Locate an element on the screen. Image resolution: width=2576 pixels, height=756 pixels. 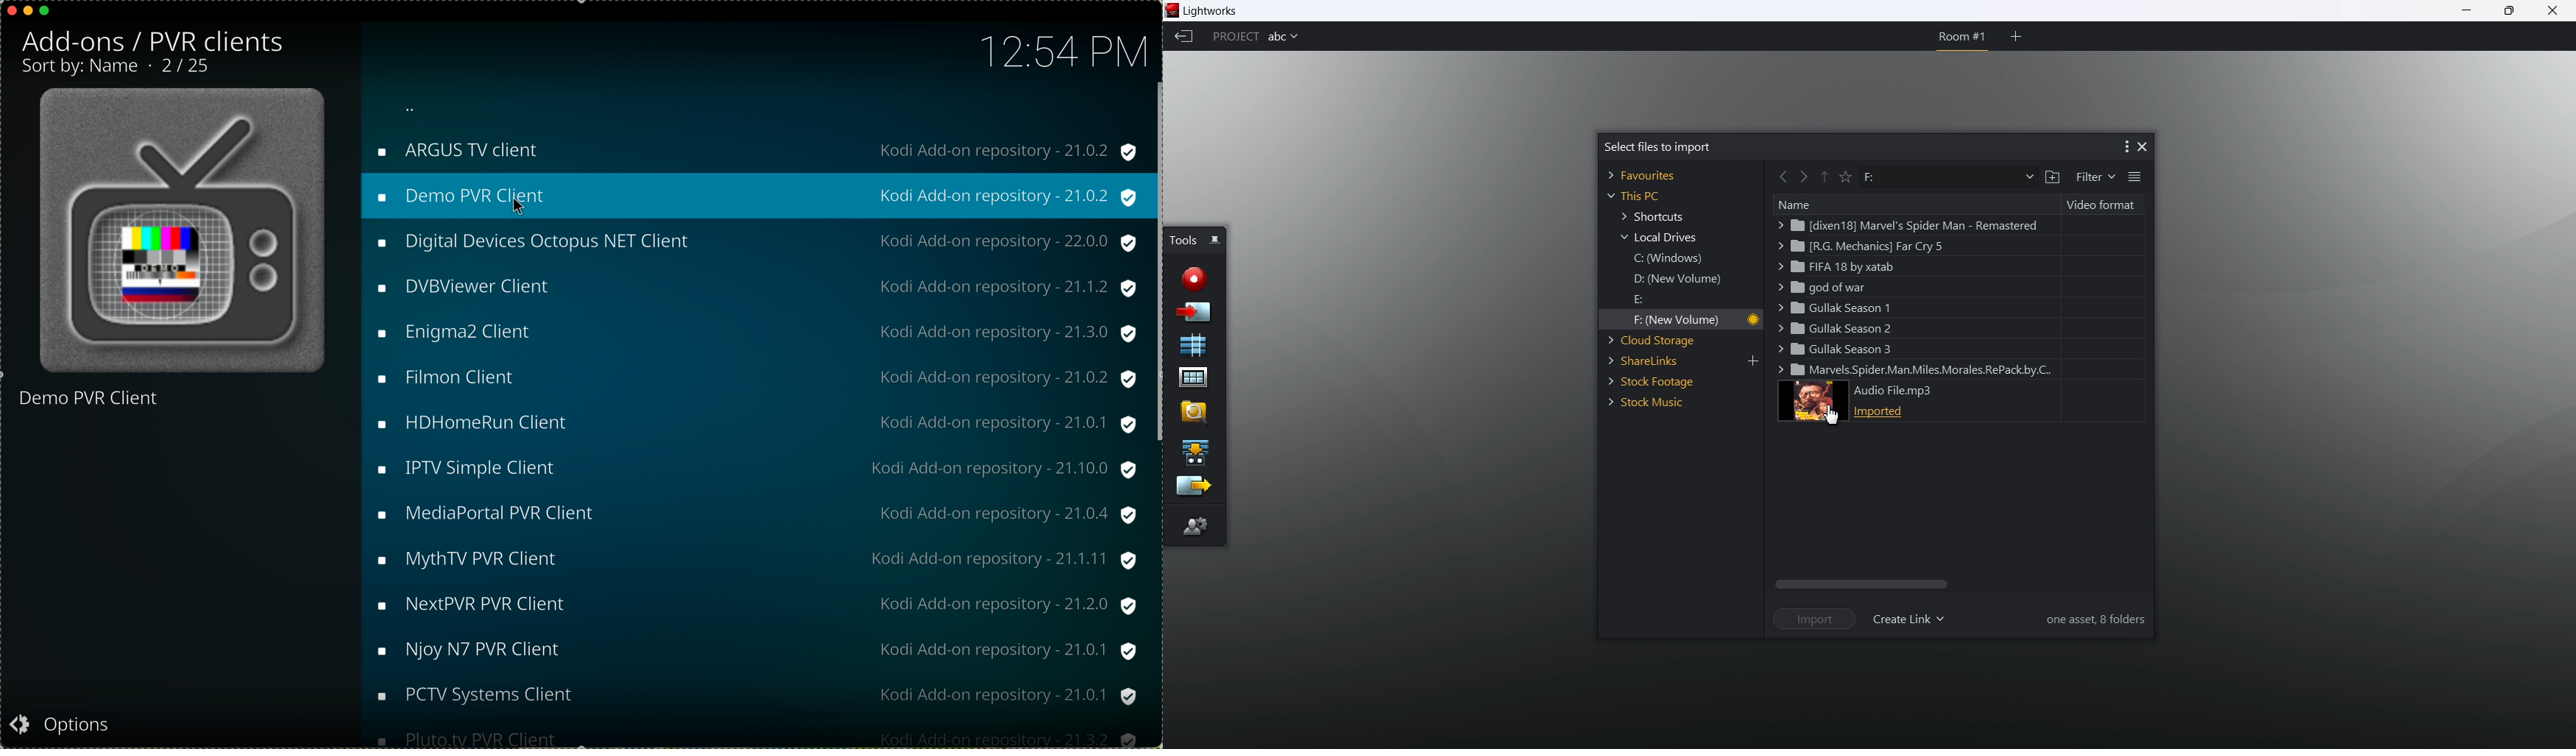
21.0.1 is located at coordinates (1087, 693).